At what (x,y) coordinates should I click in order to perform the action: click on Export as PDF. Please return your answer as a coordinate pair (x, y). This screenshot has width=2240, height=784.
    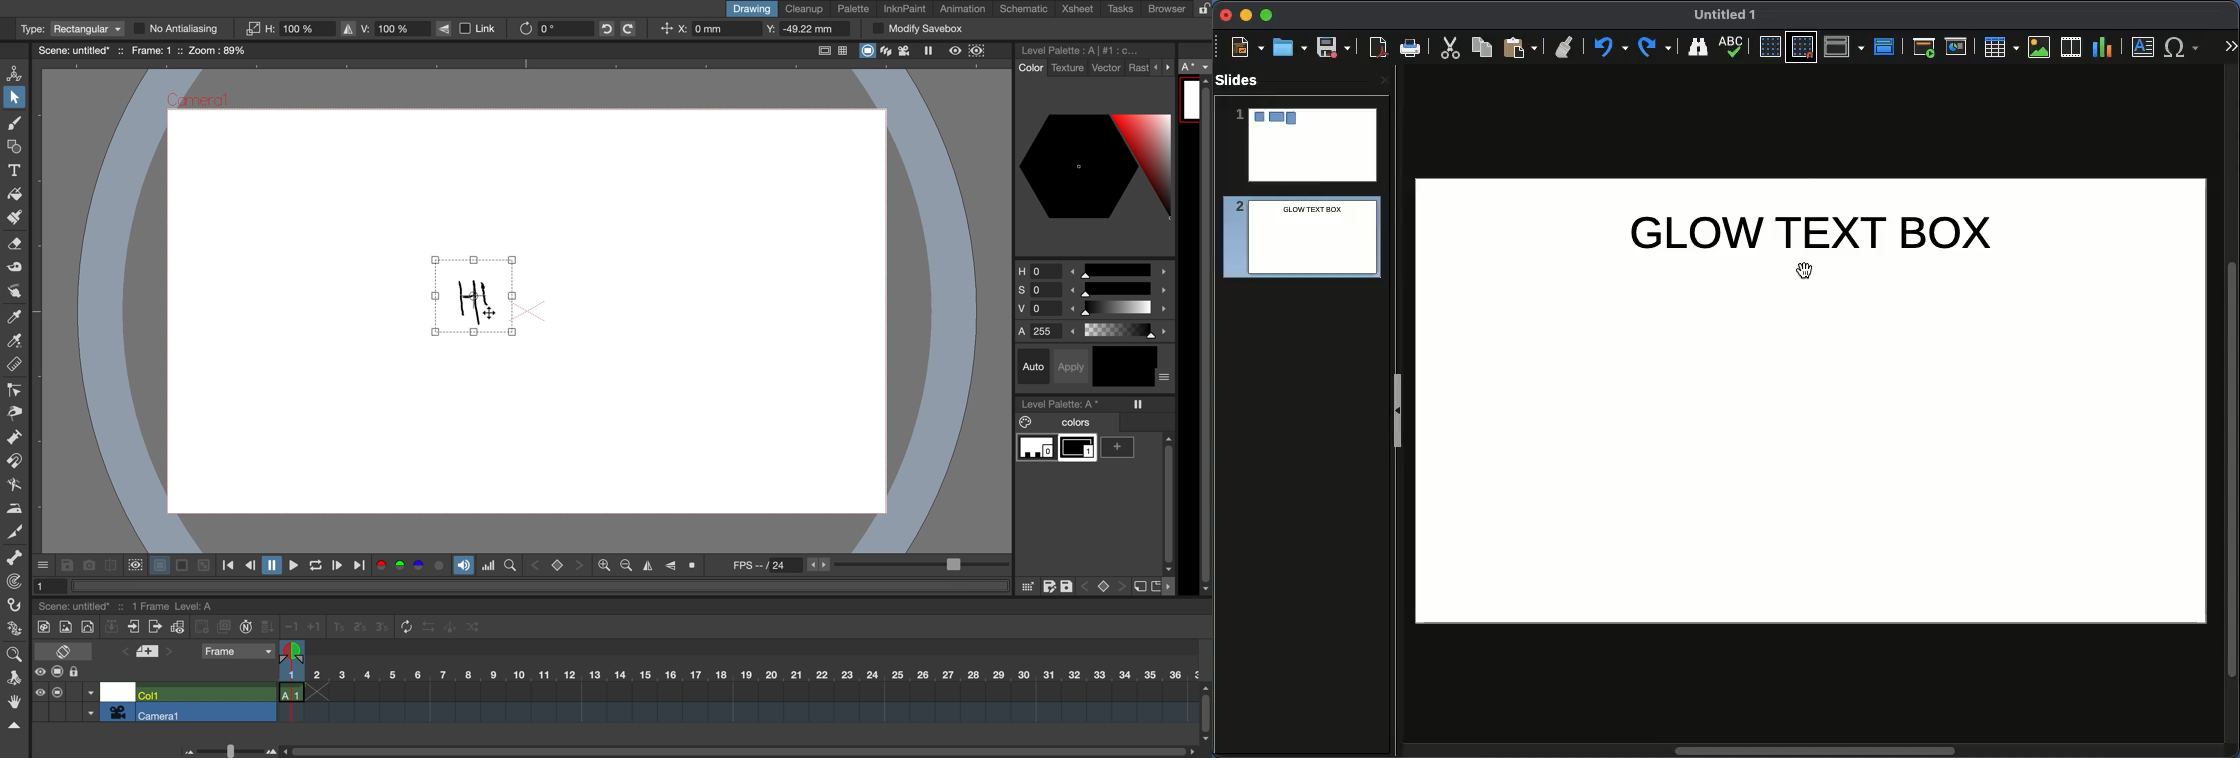
    Looking at the image, I should click on (1378, 48).